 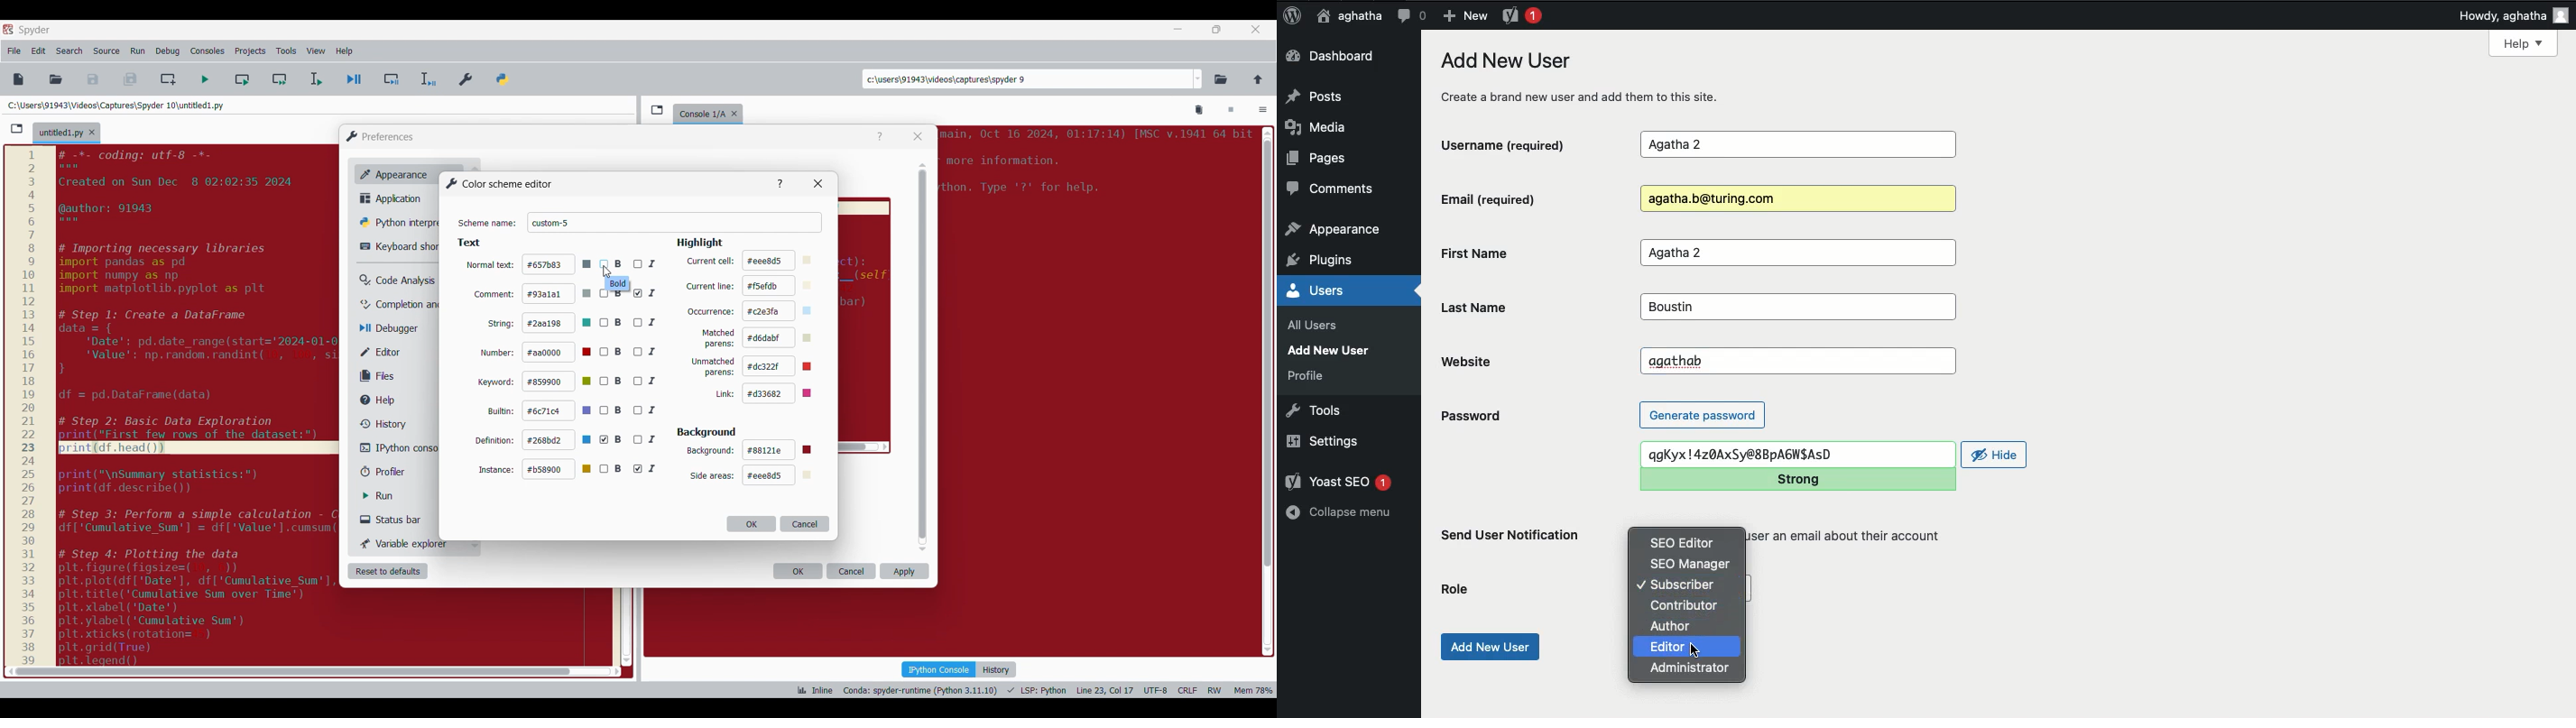 What do you see at coordinates (18, 79) in the screenshot?
I see `New file` at bounding box center [18, 79].